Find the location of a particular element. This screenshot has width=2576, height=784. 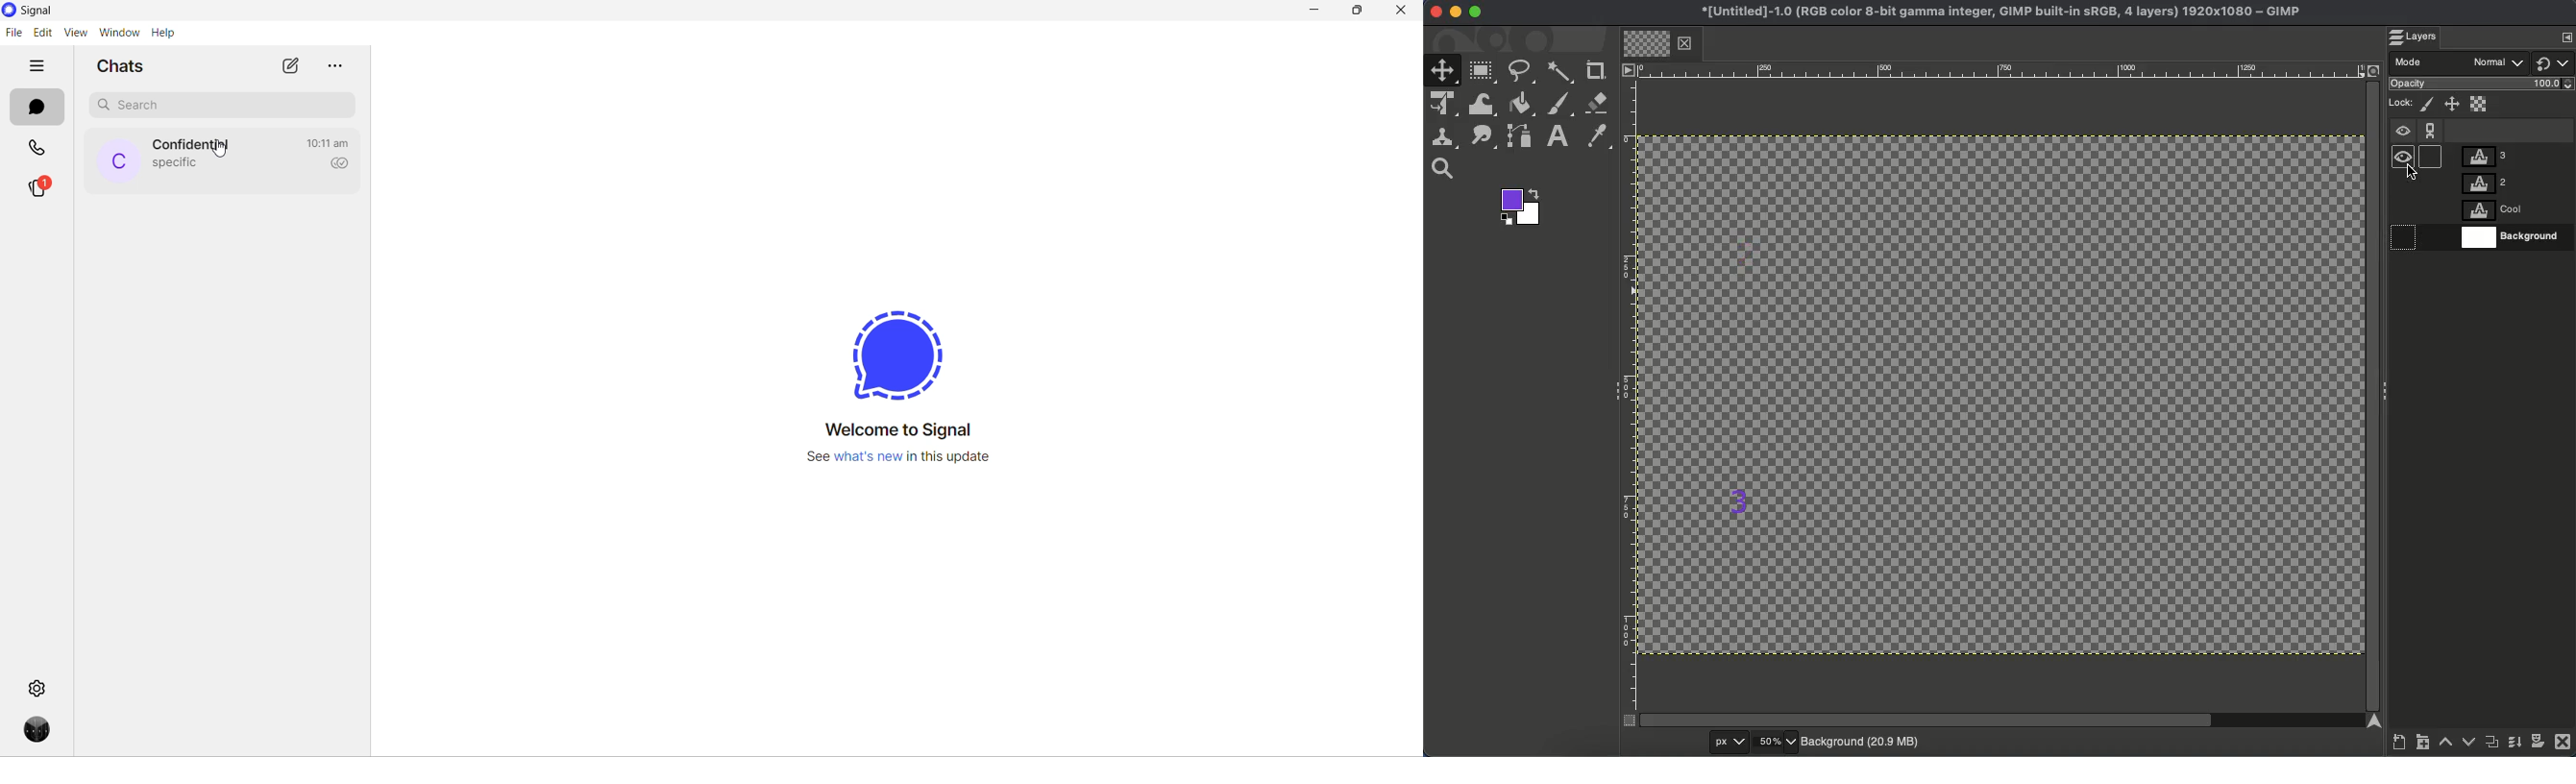

Visible is located at coordinates (2401, 139).